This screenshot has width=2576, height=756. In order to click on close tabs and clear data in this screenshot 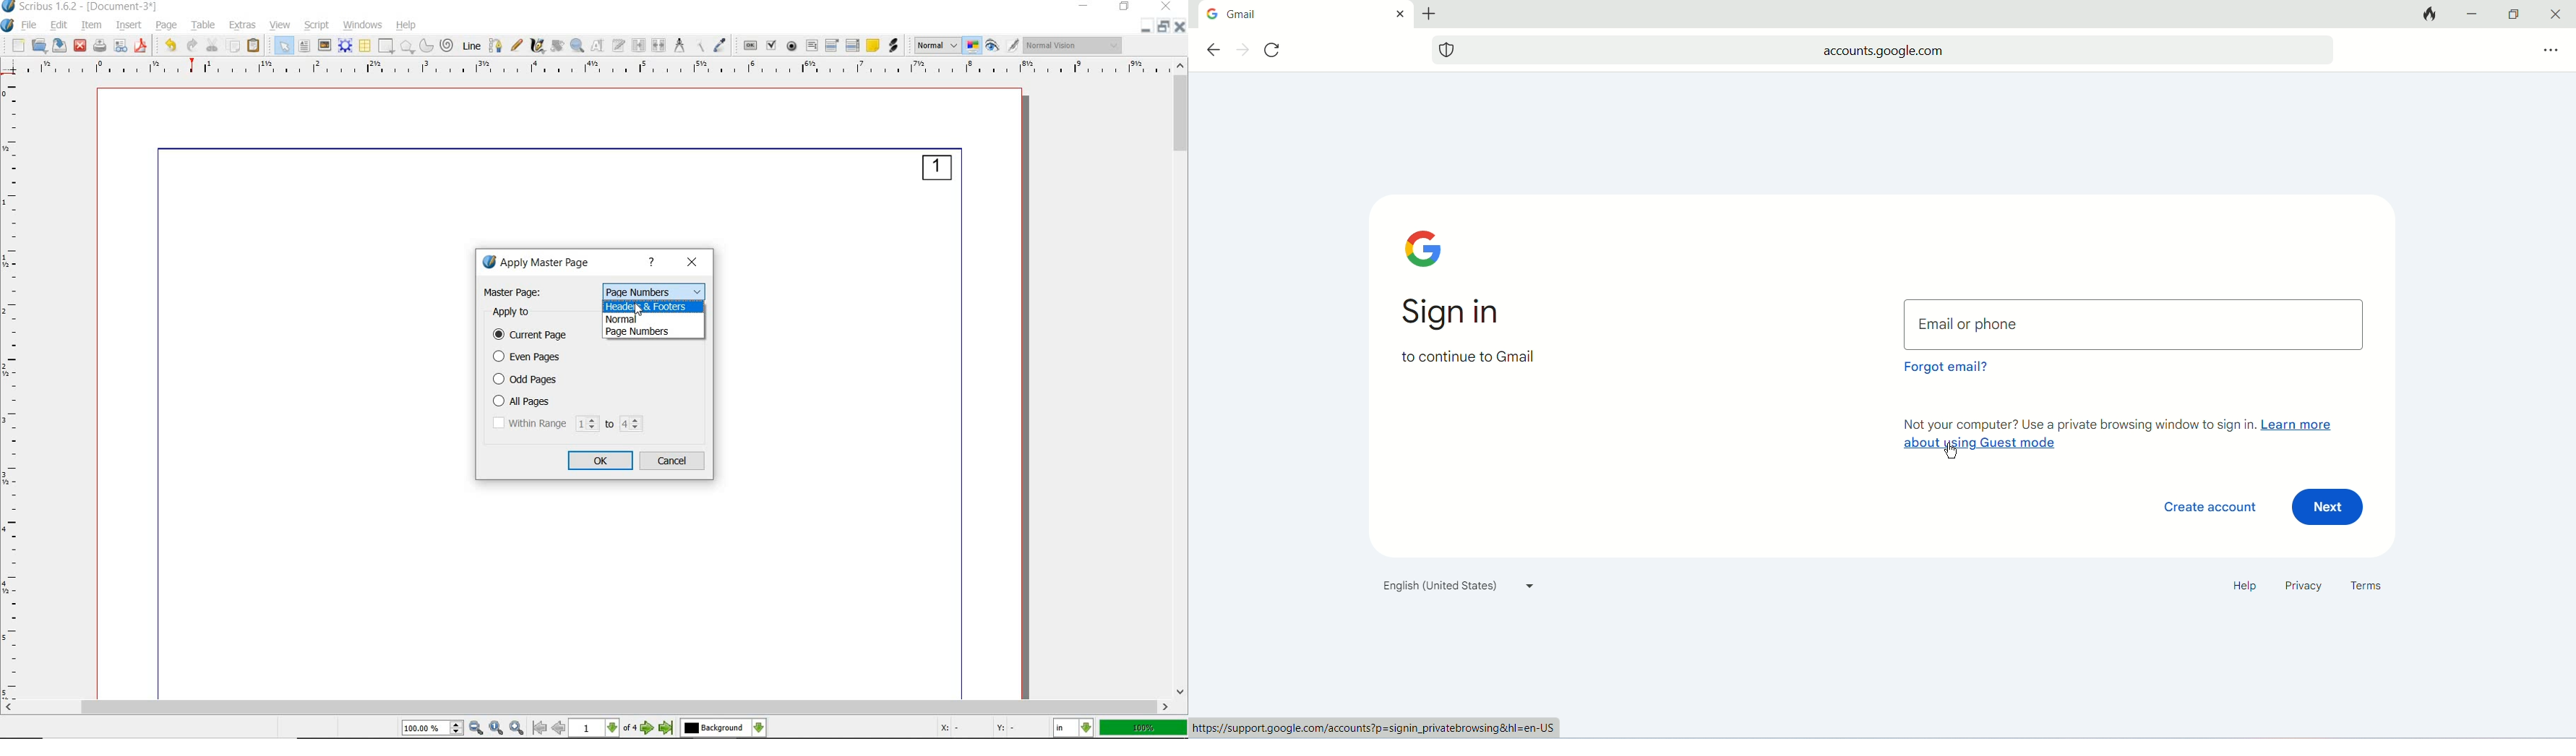, I will do `click(2427, 15)`.